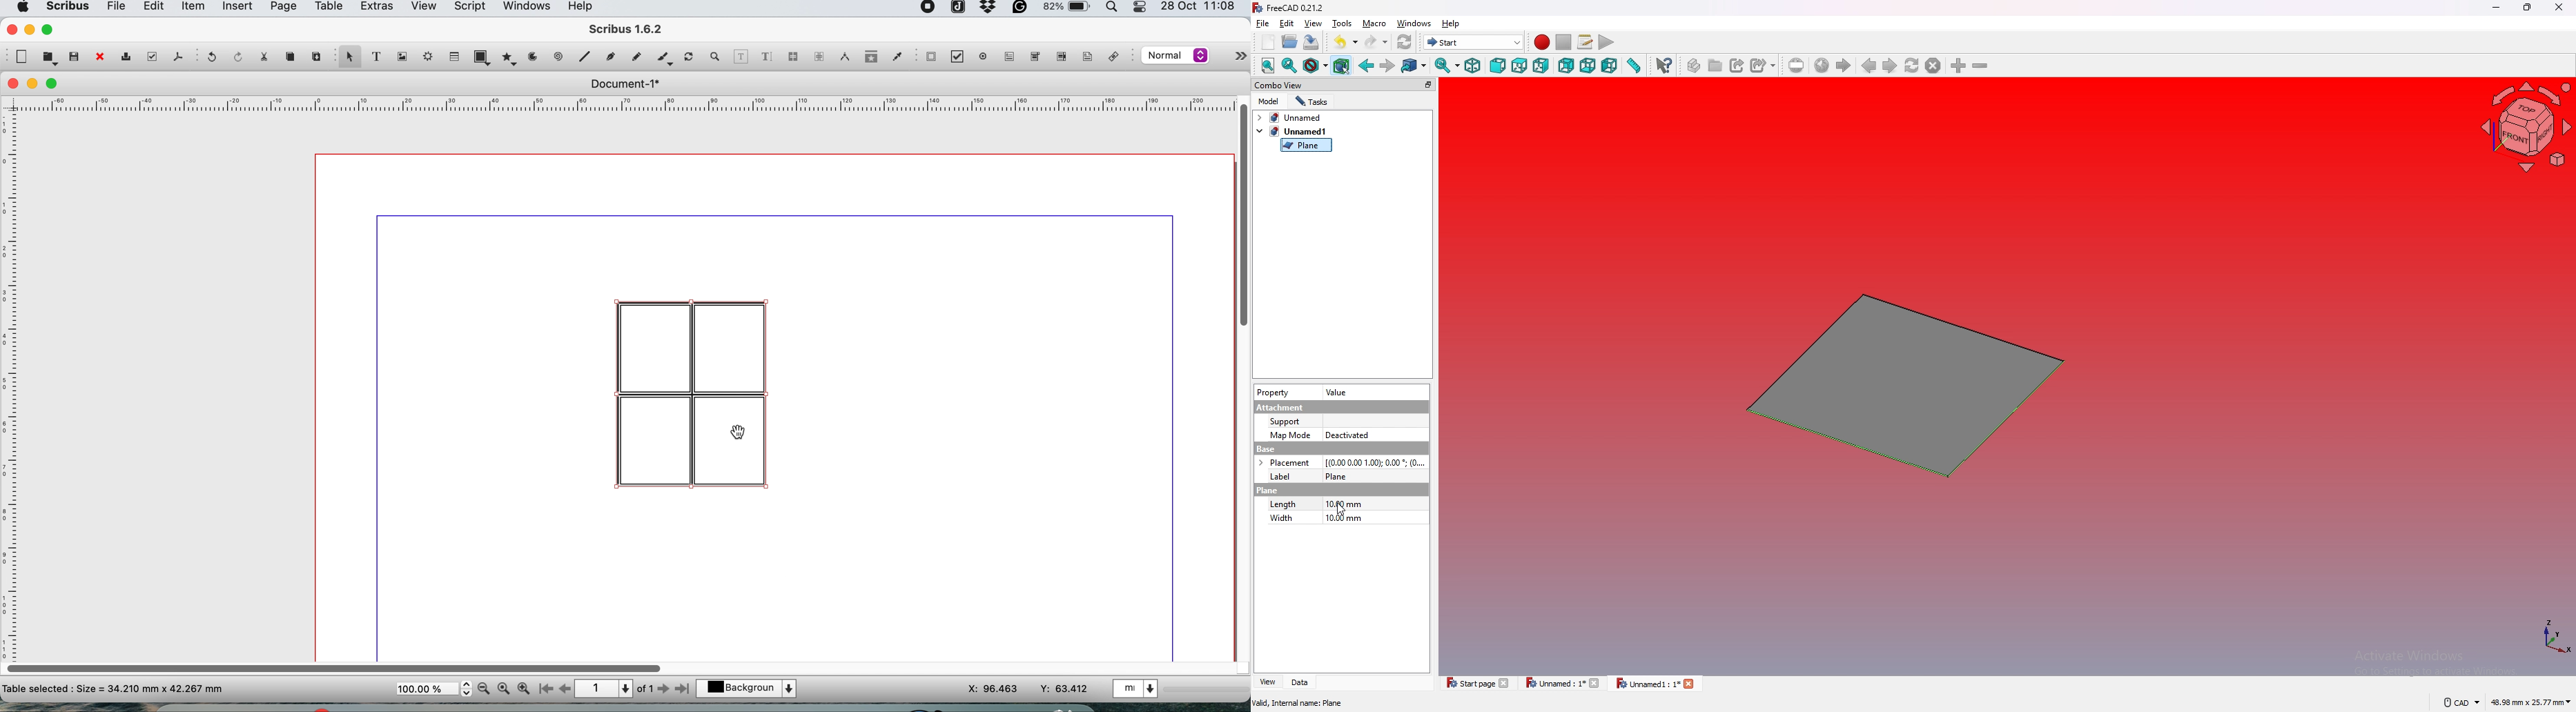  I want to click on spotlight search, so click(1115, 9).